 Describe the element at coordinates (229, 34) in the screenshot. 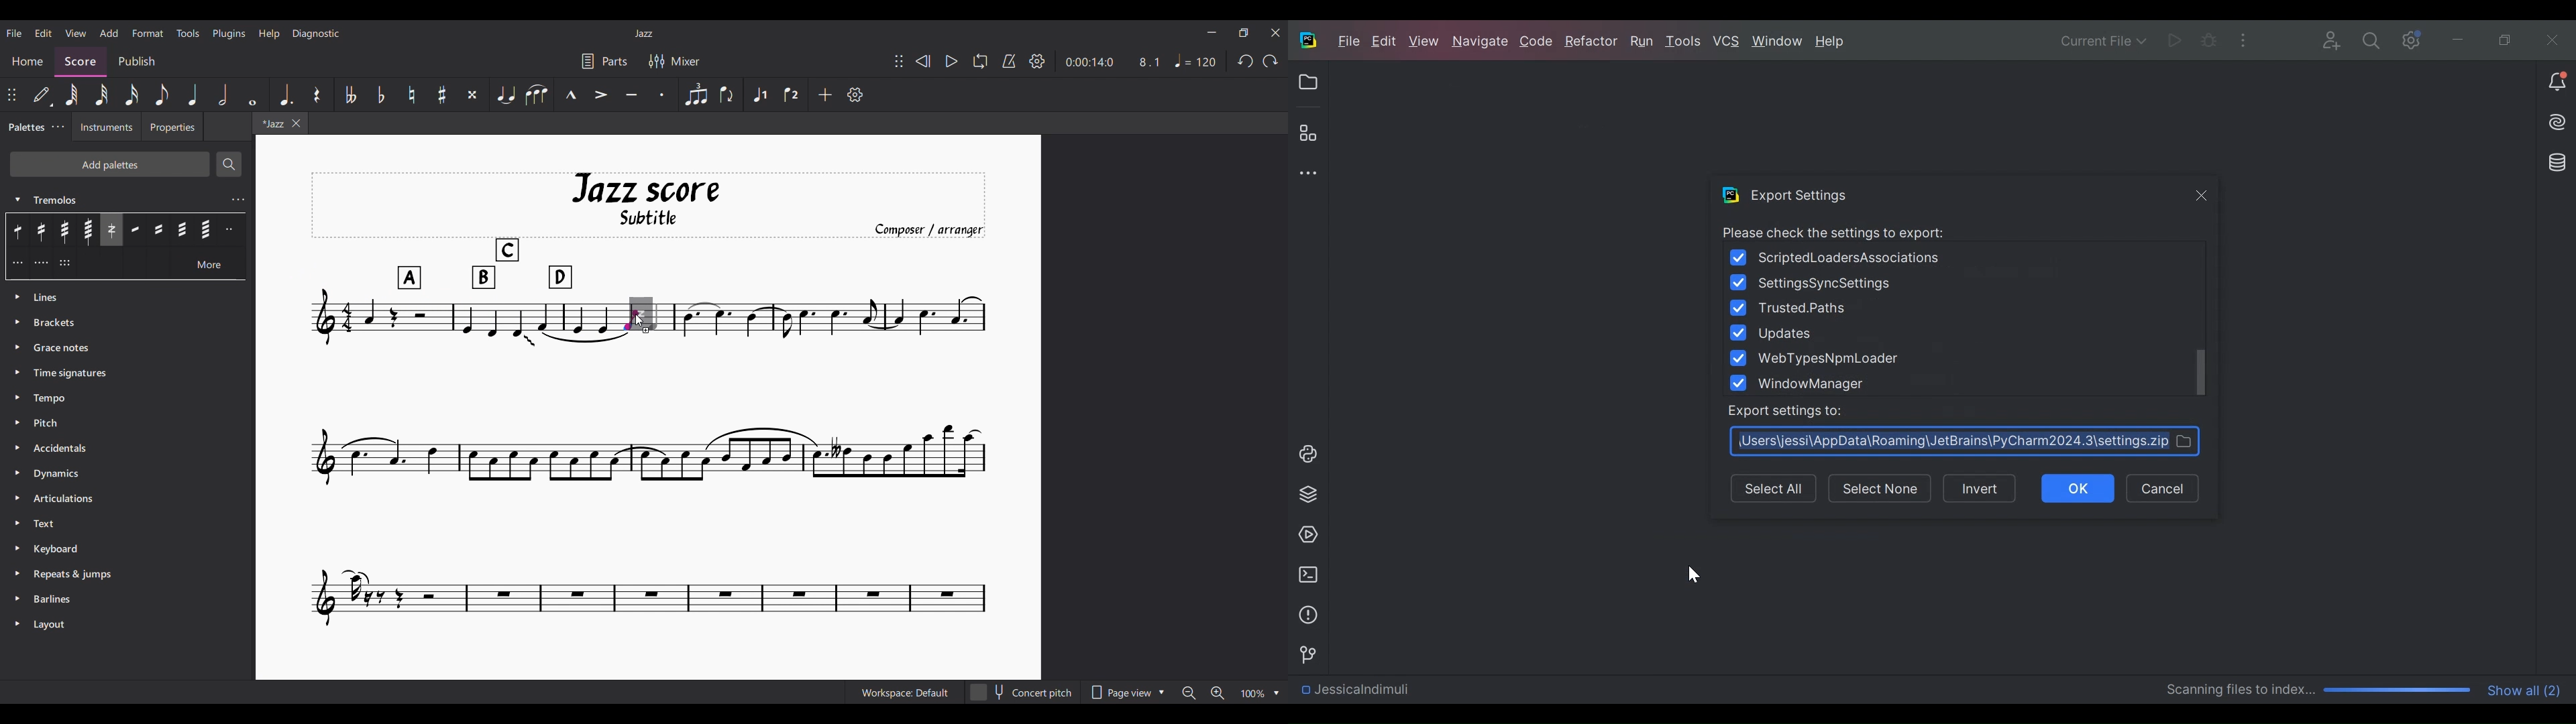

I see `Plugins` at that location.